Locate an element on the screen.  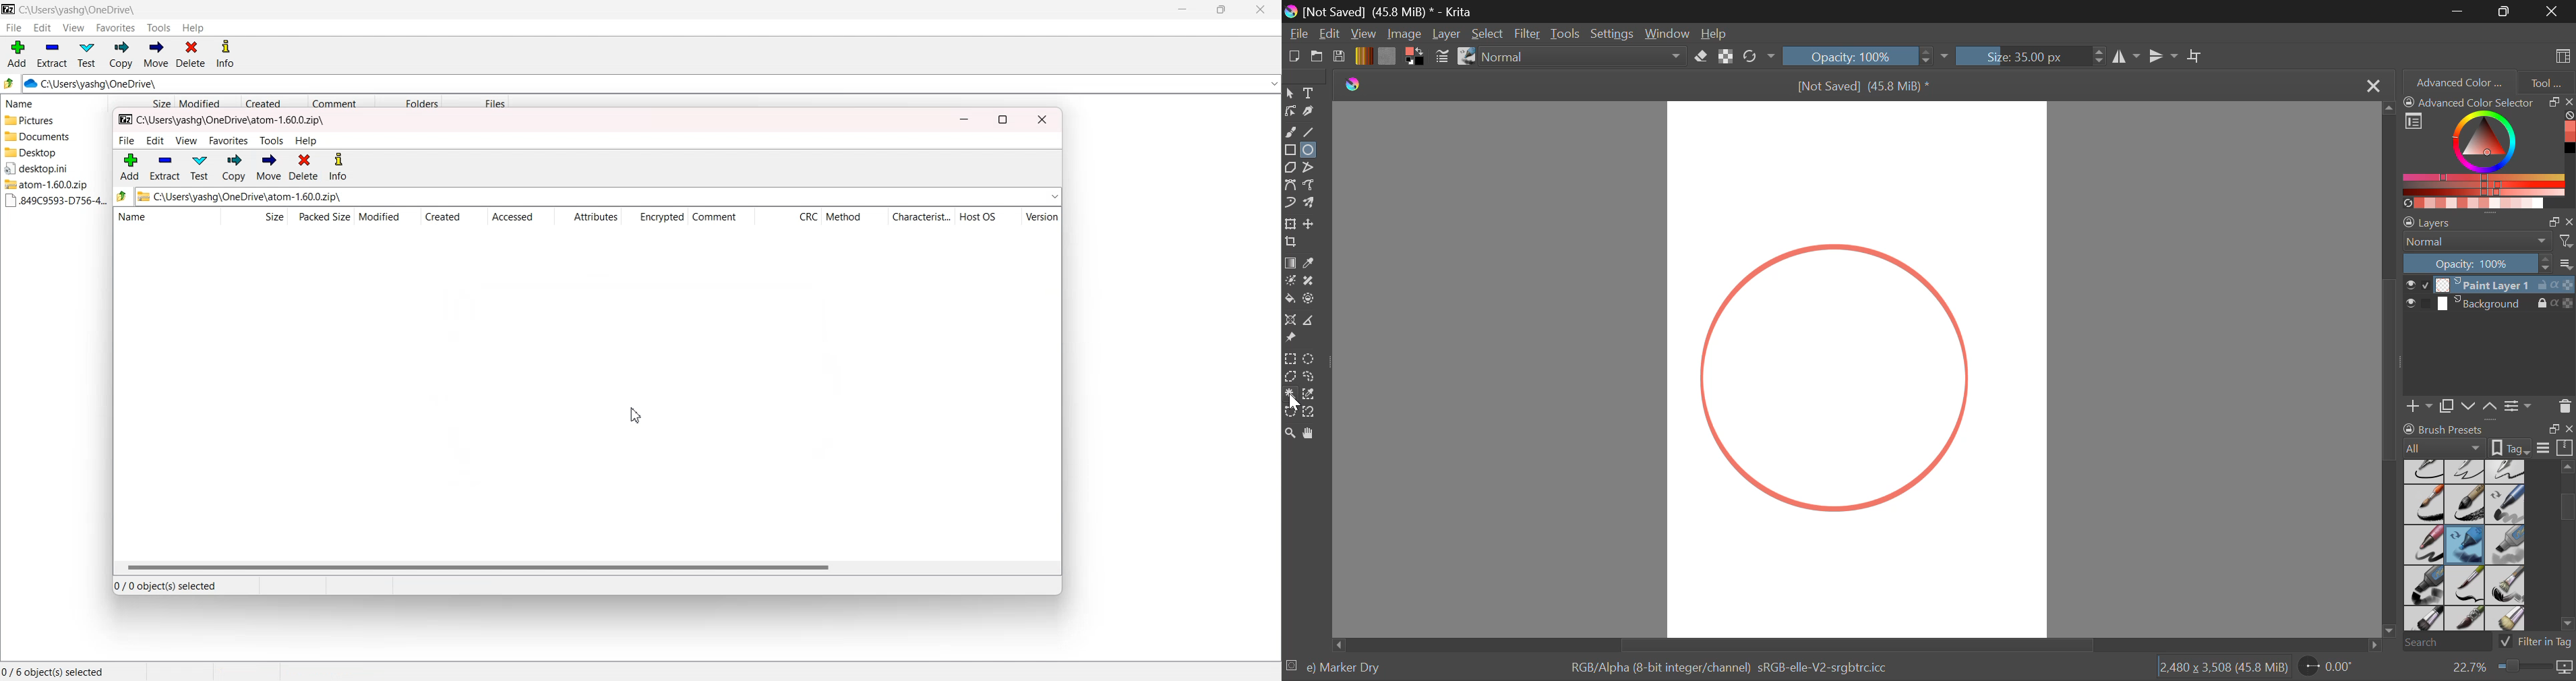
Help is located at coordinates (193, 28).